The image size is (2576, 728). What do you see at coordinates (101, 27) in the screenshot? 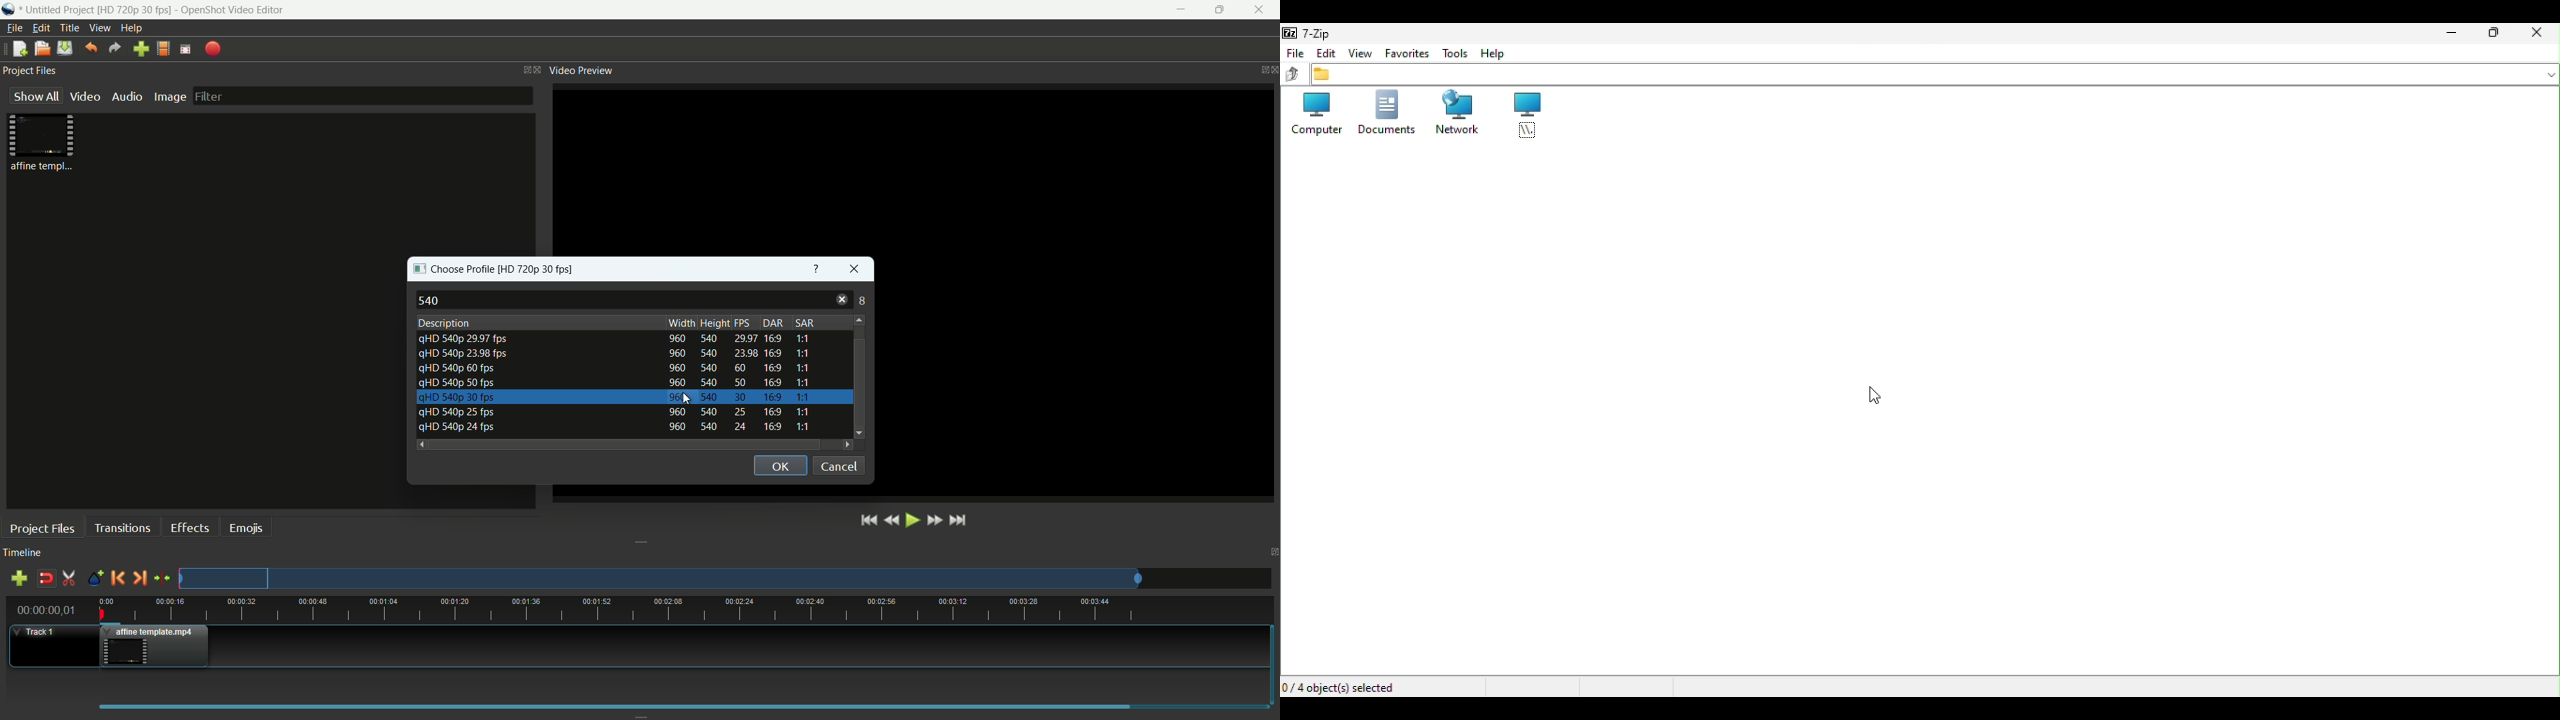
I see `view menu` at bounding box center [101, 27].